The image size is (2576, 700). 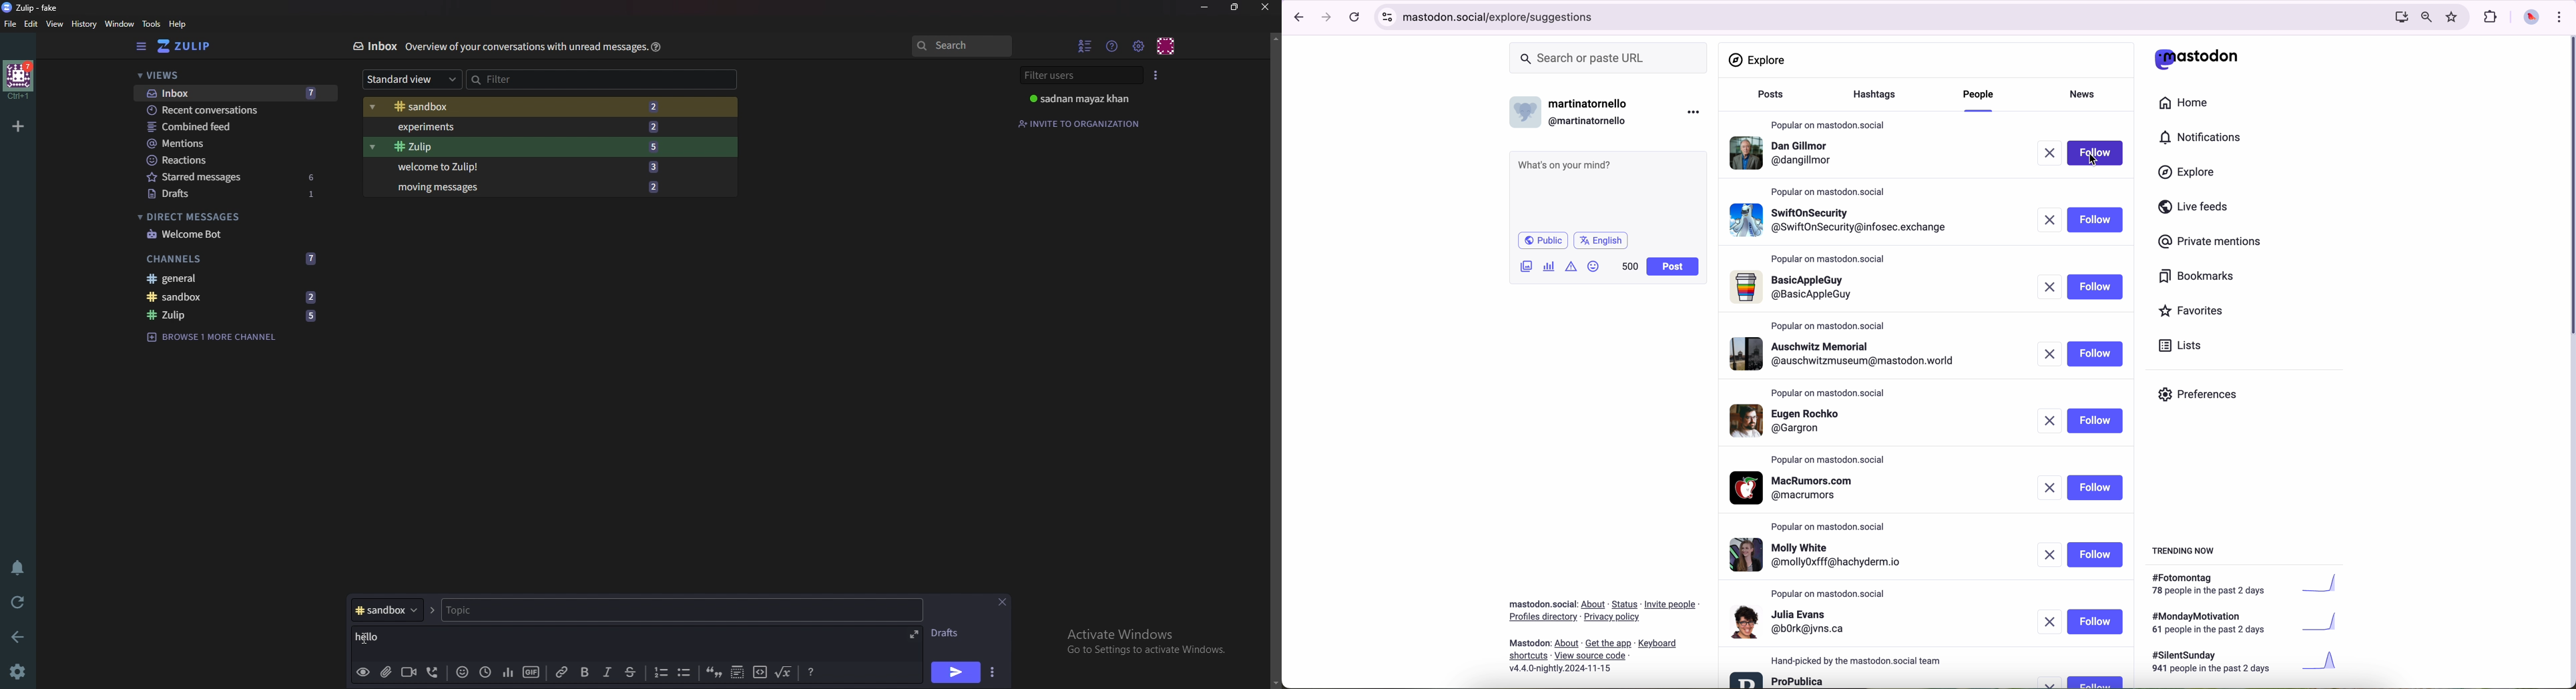 What do you see at coordinates (1355, 18) in the screenshot?
I see `refresh page` at bounding box center [1355, 18].